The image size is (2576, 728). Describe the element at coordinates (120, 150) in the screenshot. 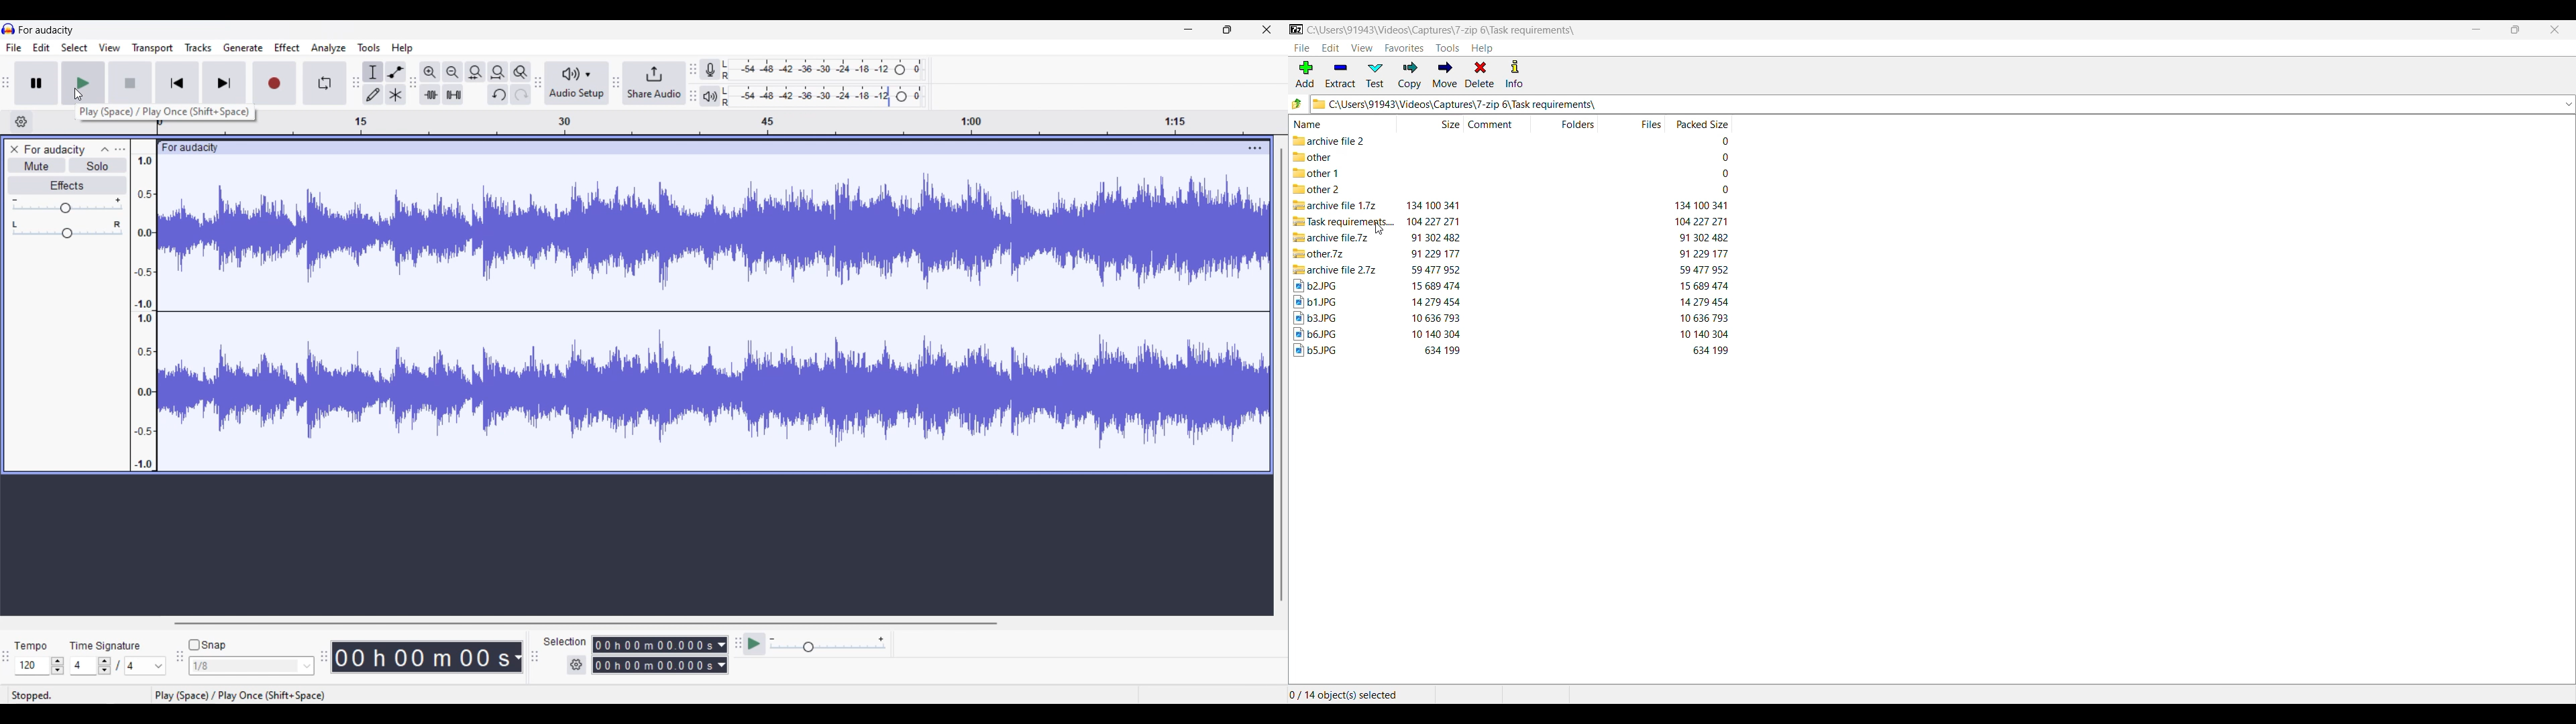

I see `Open menu` at that location.